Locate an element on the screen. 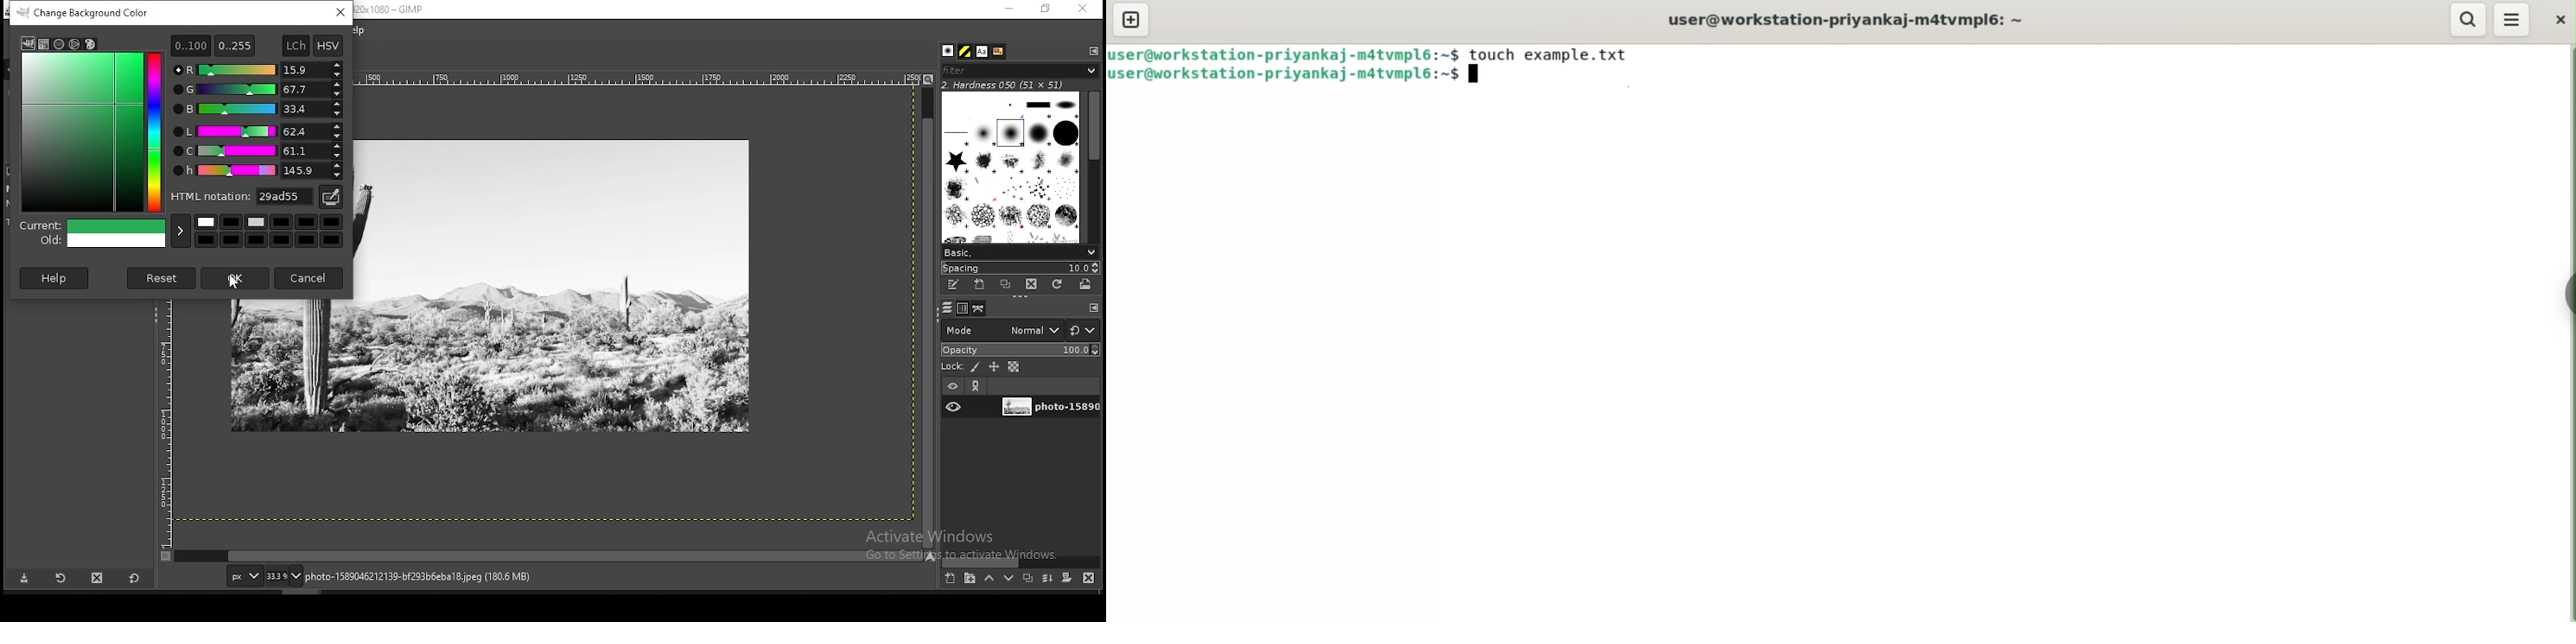 The image size is (2576, 644). gimp is located at coordinates (28, 43).